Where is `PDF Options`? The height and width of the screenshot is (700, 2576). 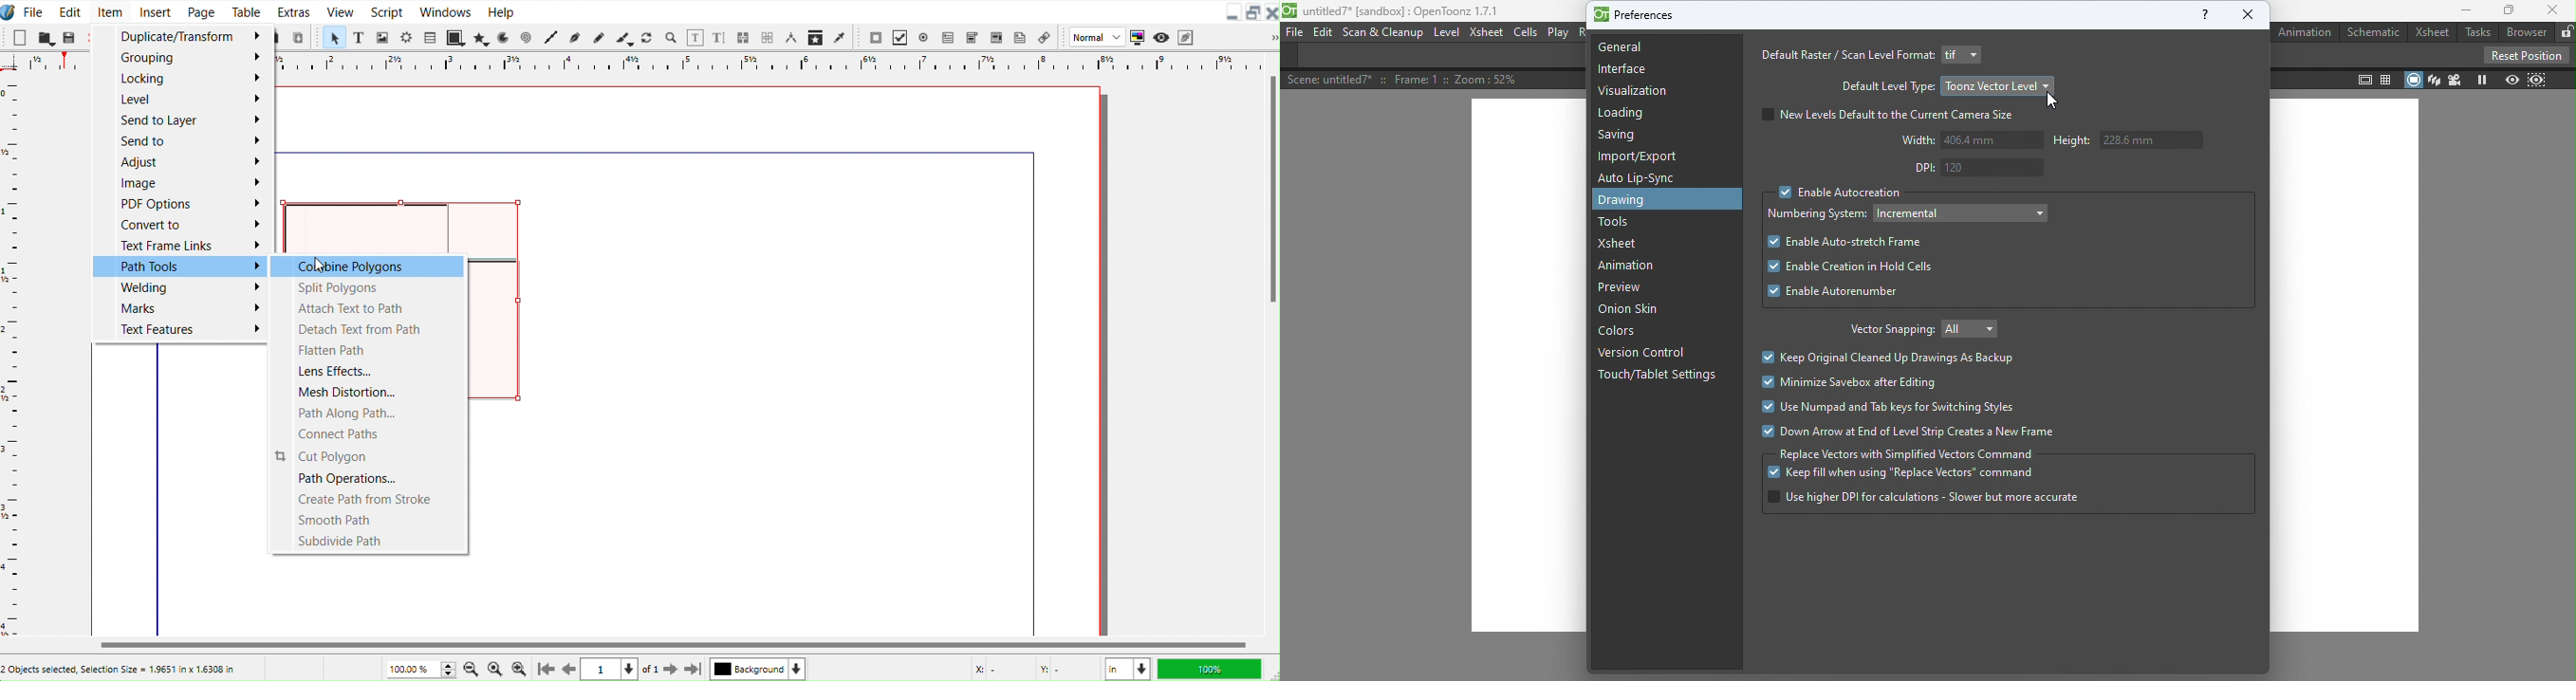 PDF Options is located at coordinates (180, 203).